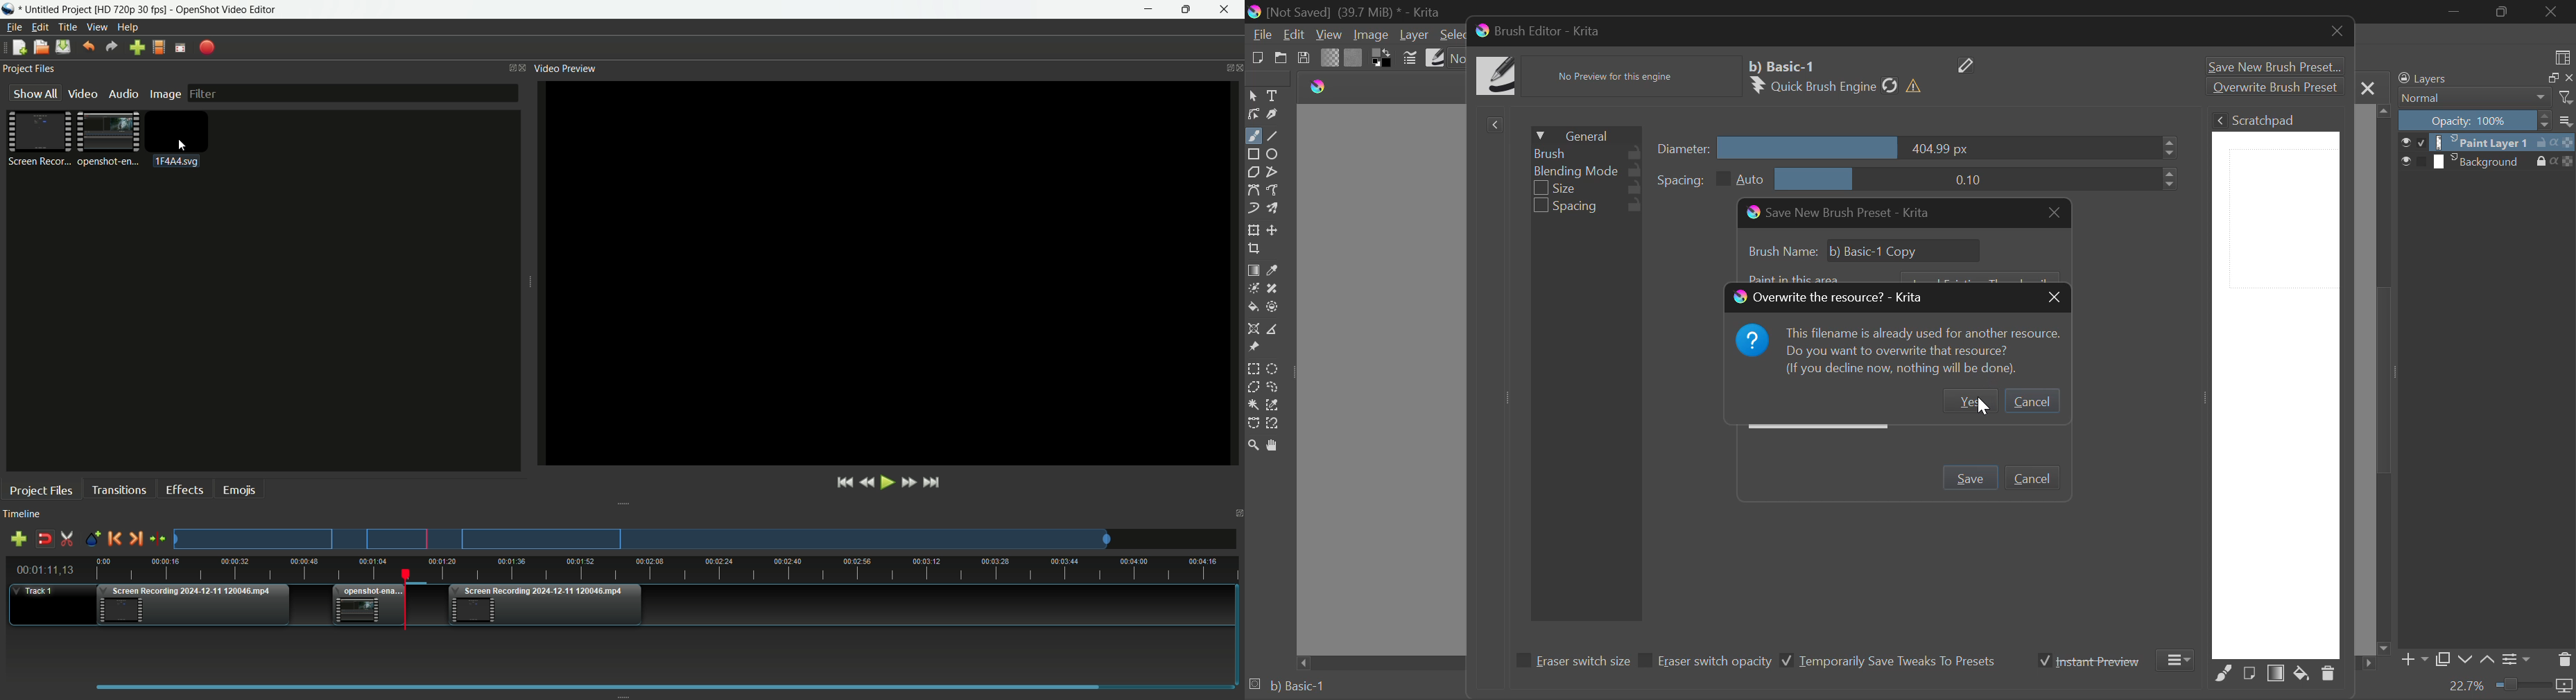 The width and height of the screenshot is (2576, 700). What do you see at coordinates (1277, 189) in the screenshot?
I see `Freehand Path Tools` at bounding box center [1277, 189].